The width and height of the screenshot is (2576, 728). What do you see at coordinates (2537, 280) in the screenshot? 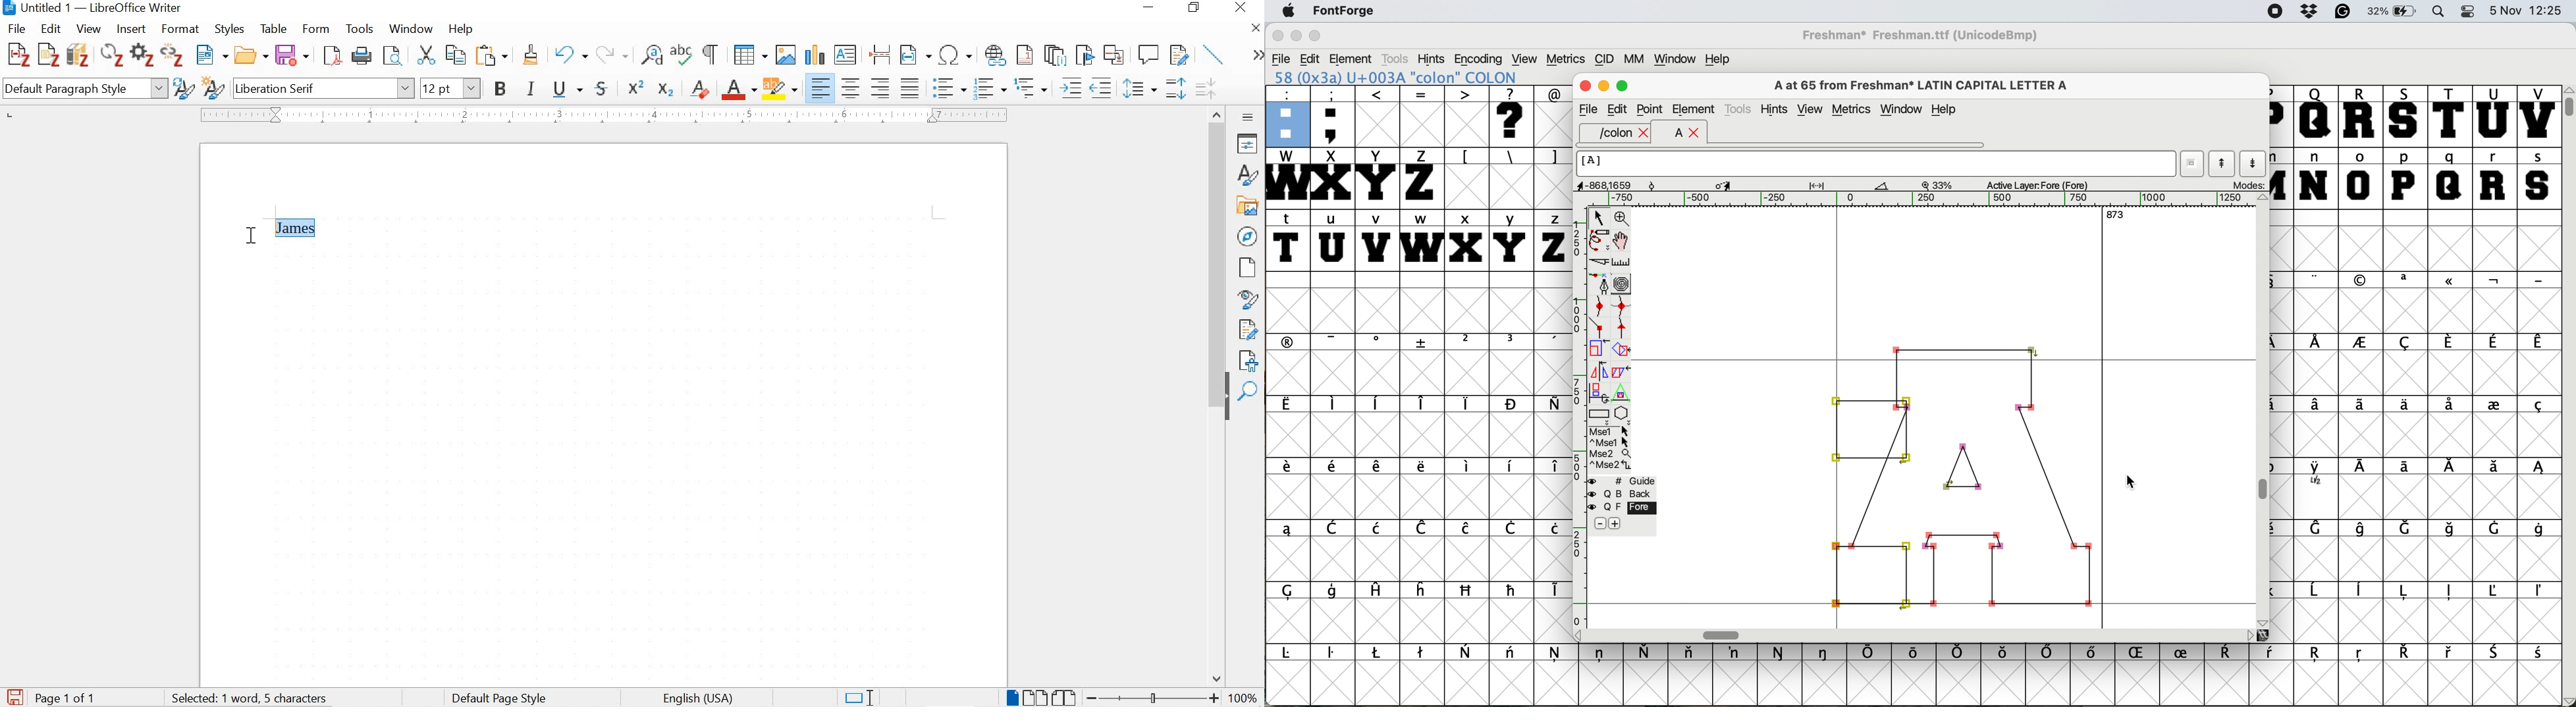
I see `symbol` at bounding box center [2537, 280].